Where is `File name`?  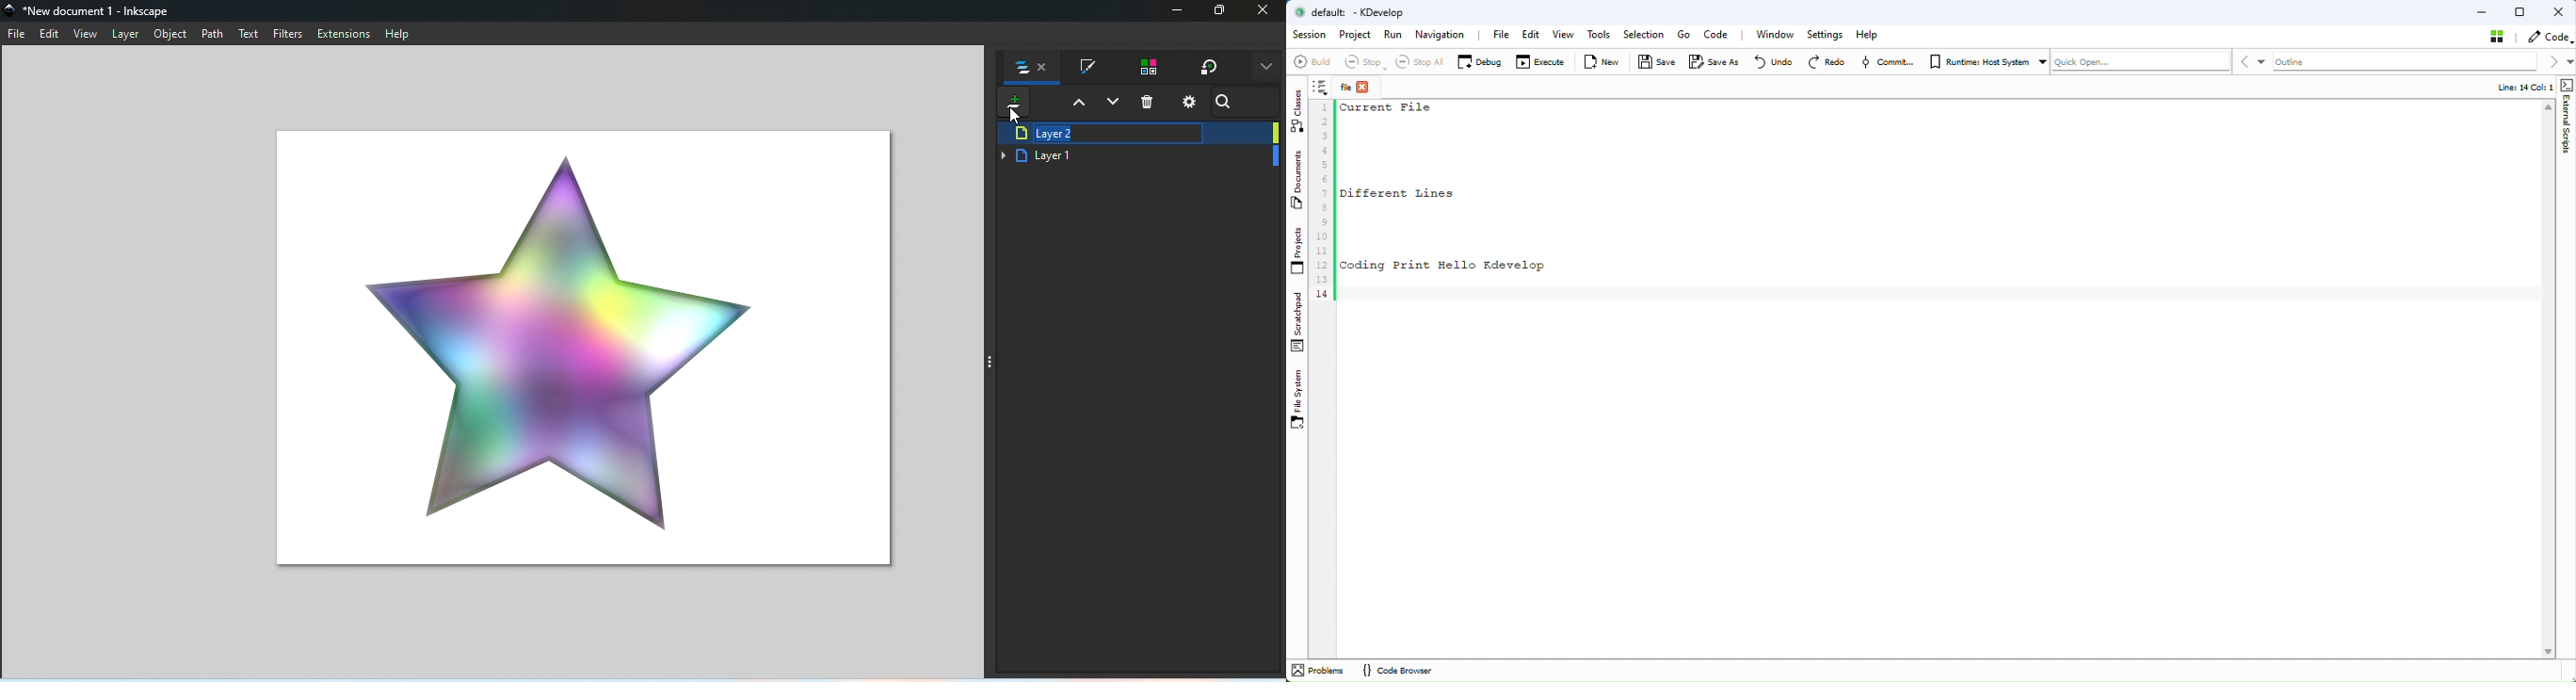
File name is located at coordinates (92, 9).